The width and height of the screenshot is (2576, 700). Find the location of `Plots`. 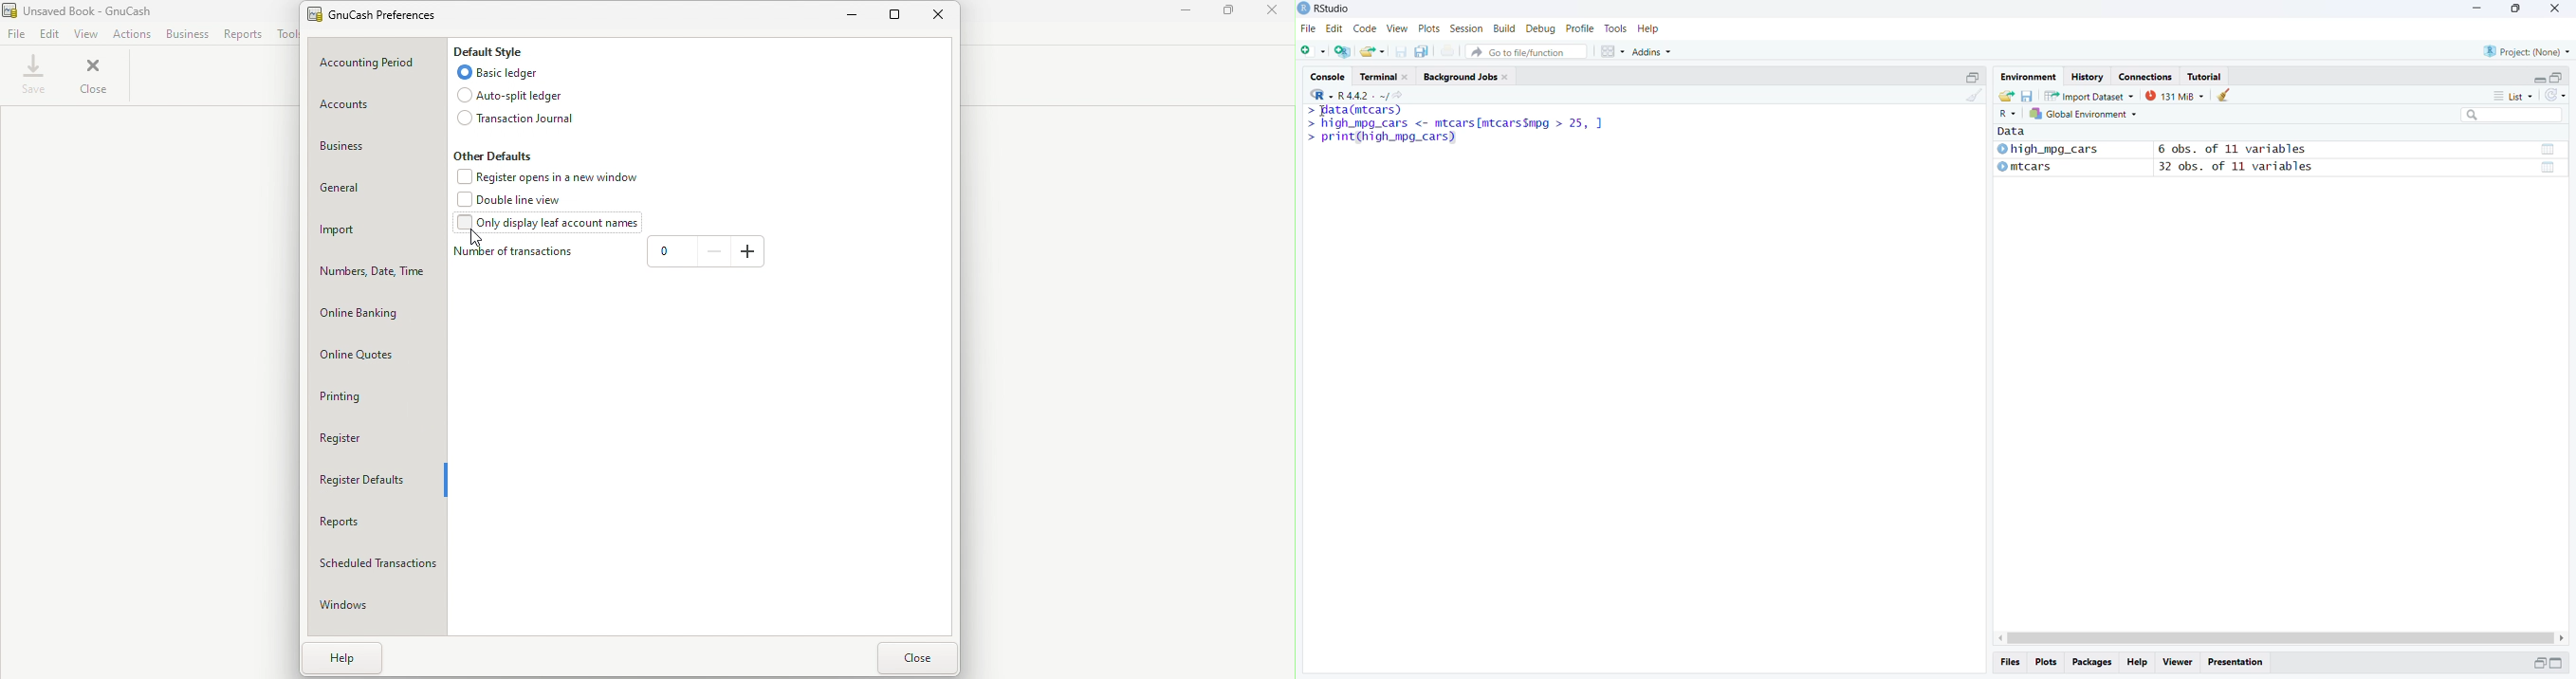

Plots is located at coordinates (2045, 662).